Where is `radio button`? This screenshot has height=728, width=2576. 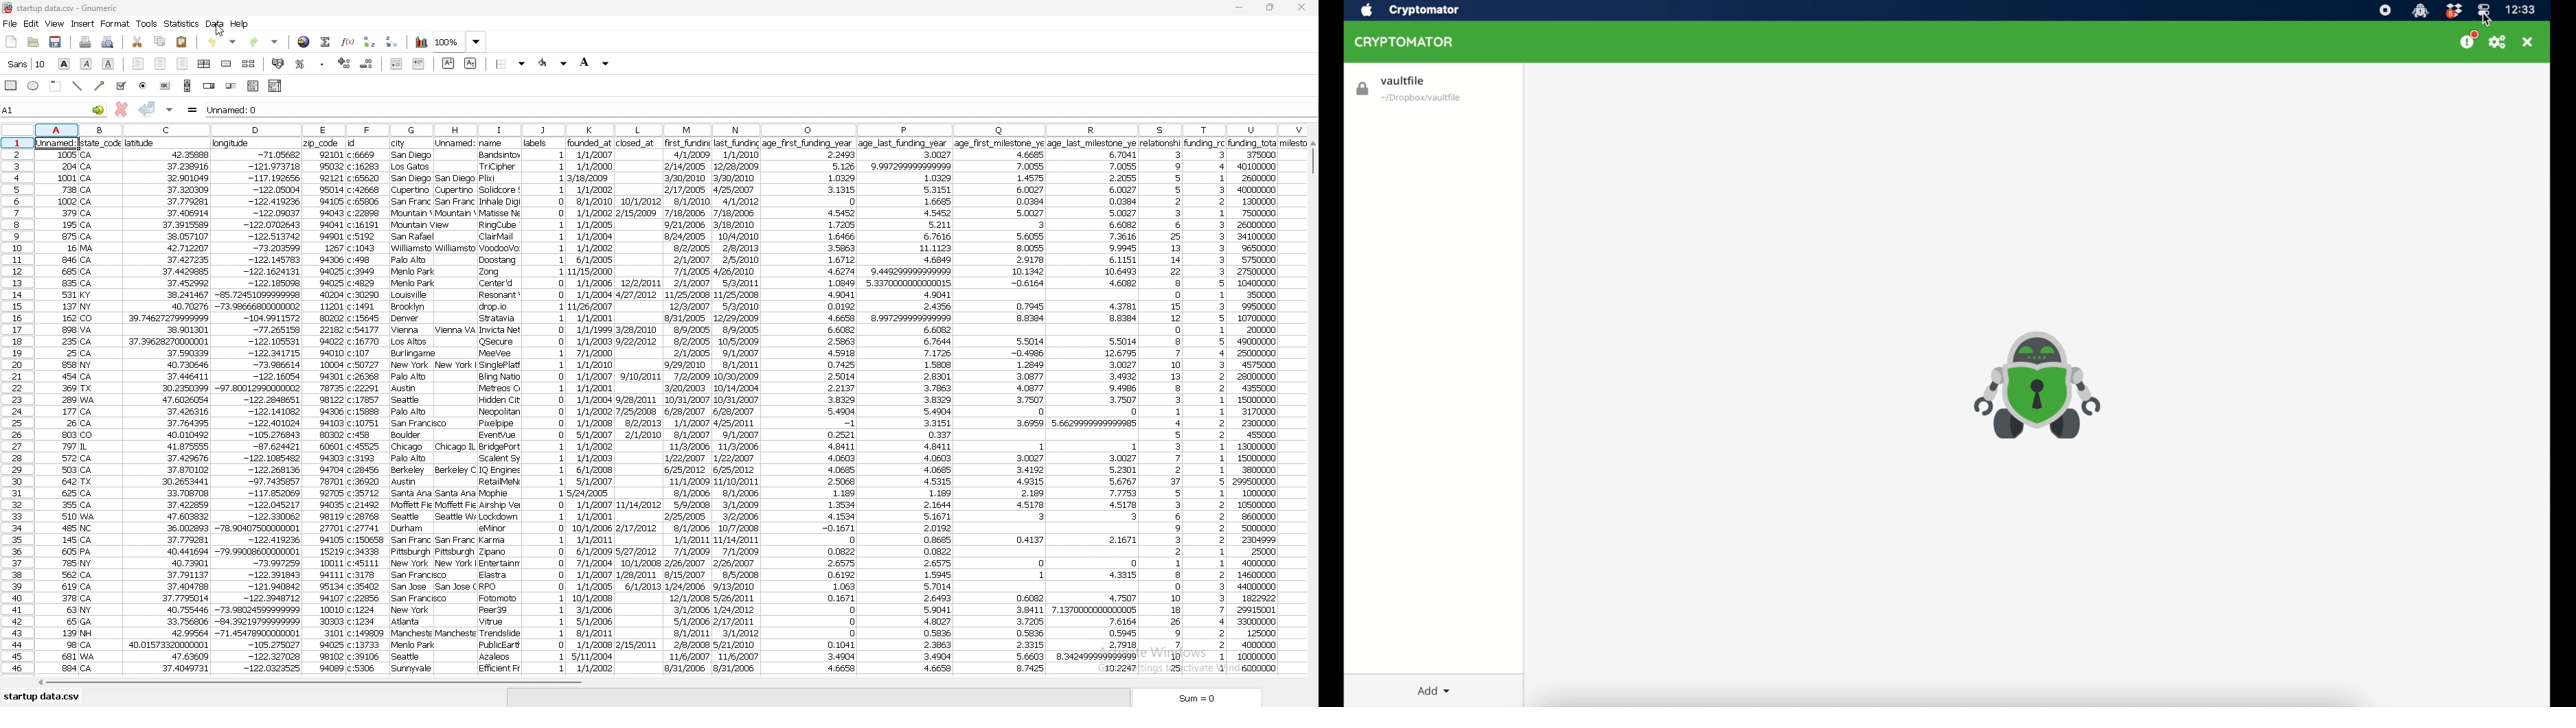 radio button is located at coordinates (144, 86).